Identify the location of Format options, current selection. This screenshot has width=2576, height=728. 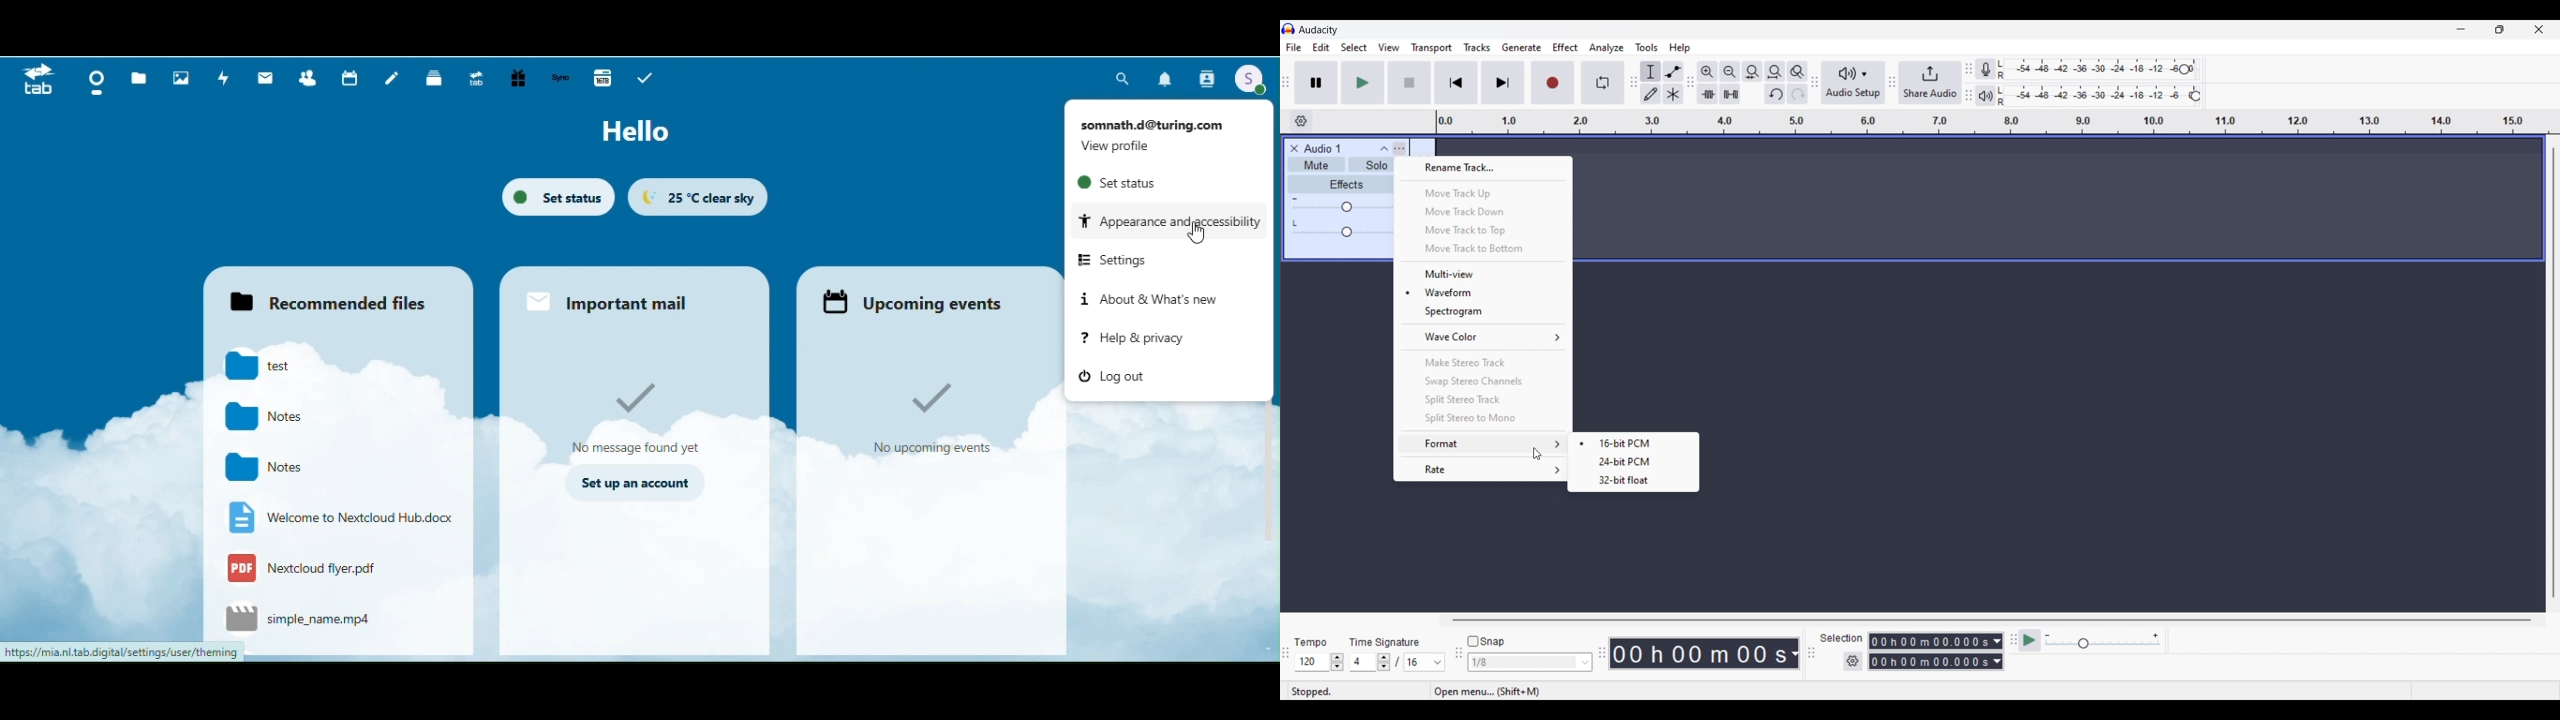
(1482, 444).